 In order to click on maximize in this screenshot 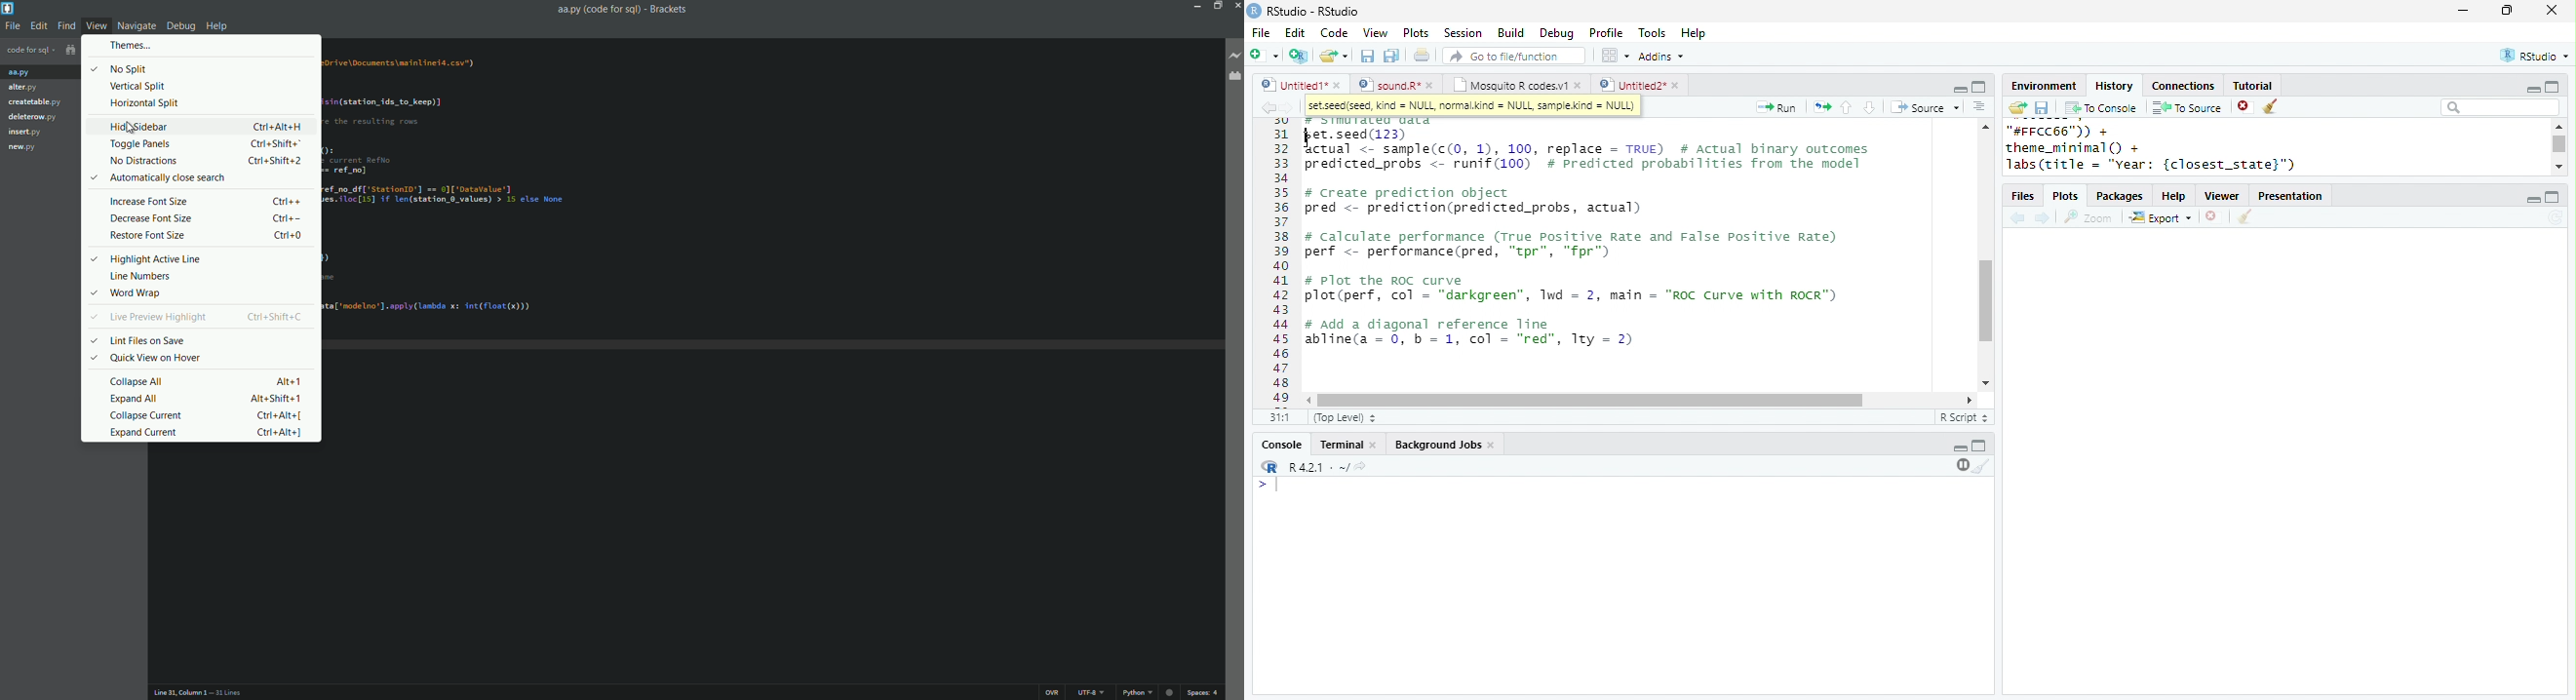, I will do `click(1978, 87)`.